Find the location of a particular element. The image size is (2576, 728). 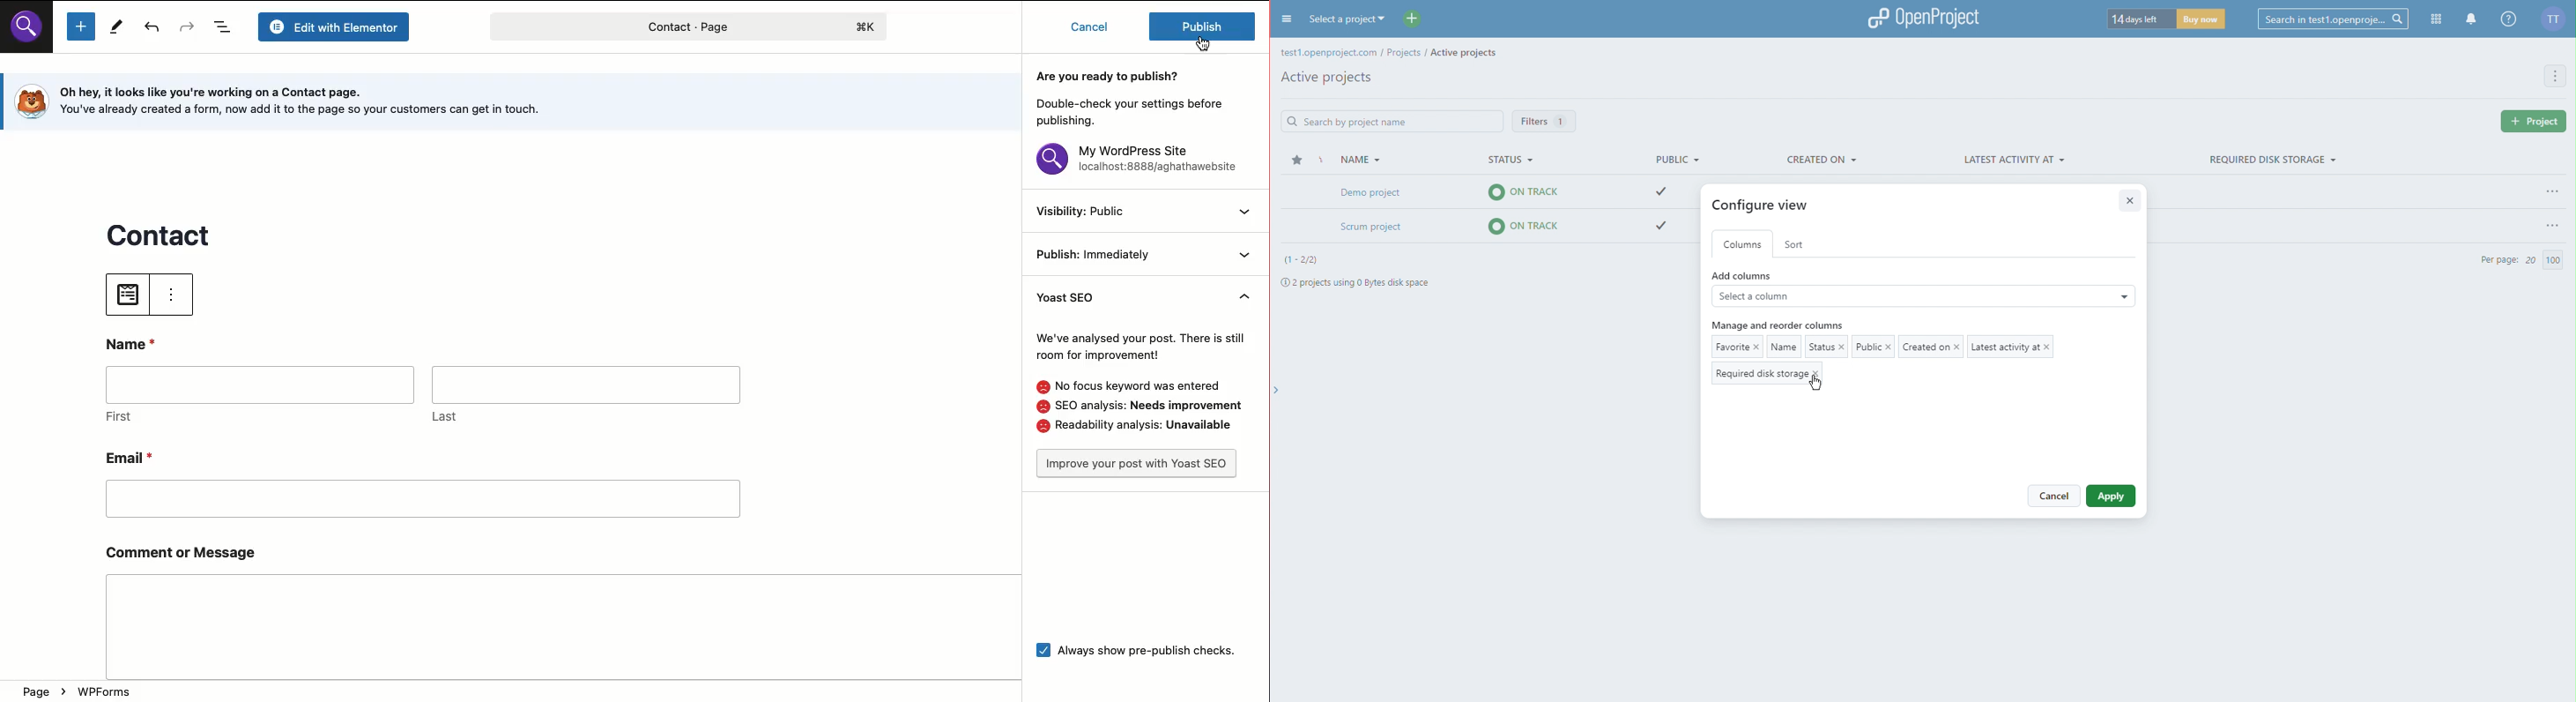

Per Page is located at coordinates (2520, 259).